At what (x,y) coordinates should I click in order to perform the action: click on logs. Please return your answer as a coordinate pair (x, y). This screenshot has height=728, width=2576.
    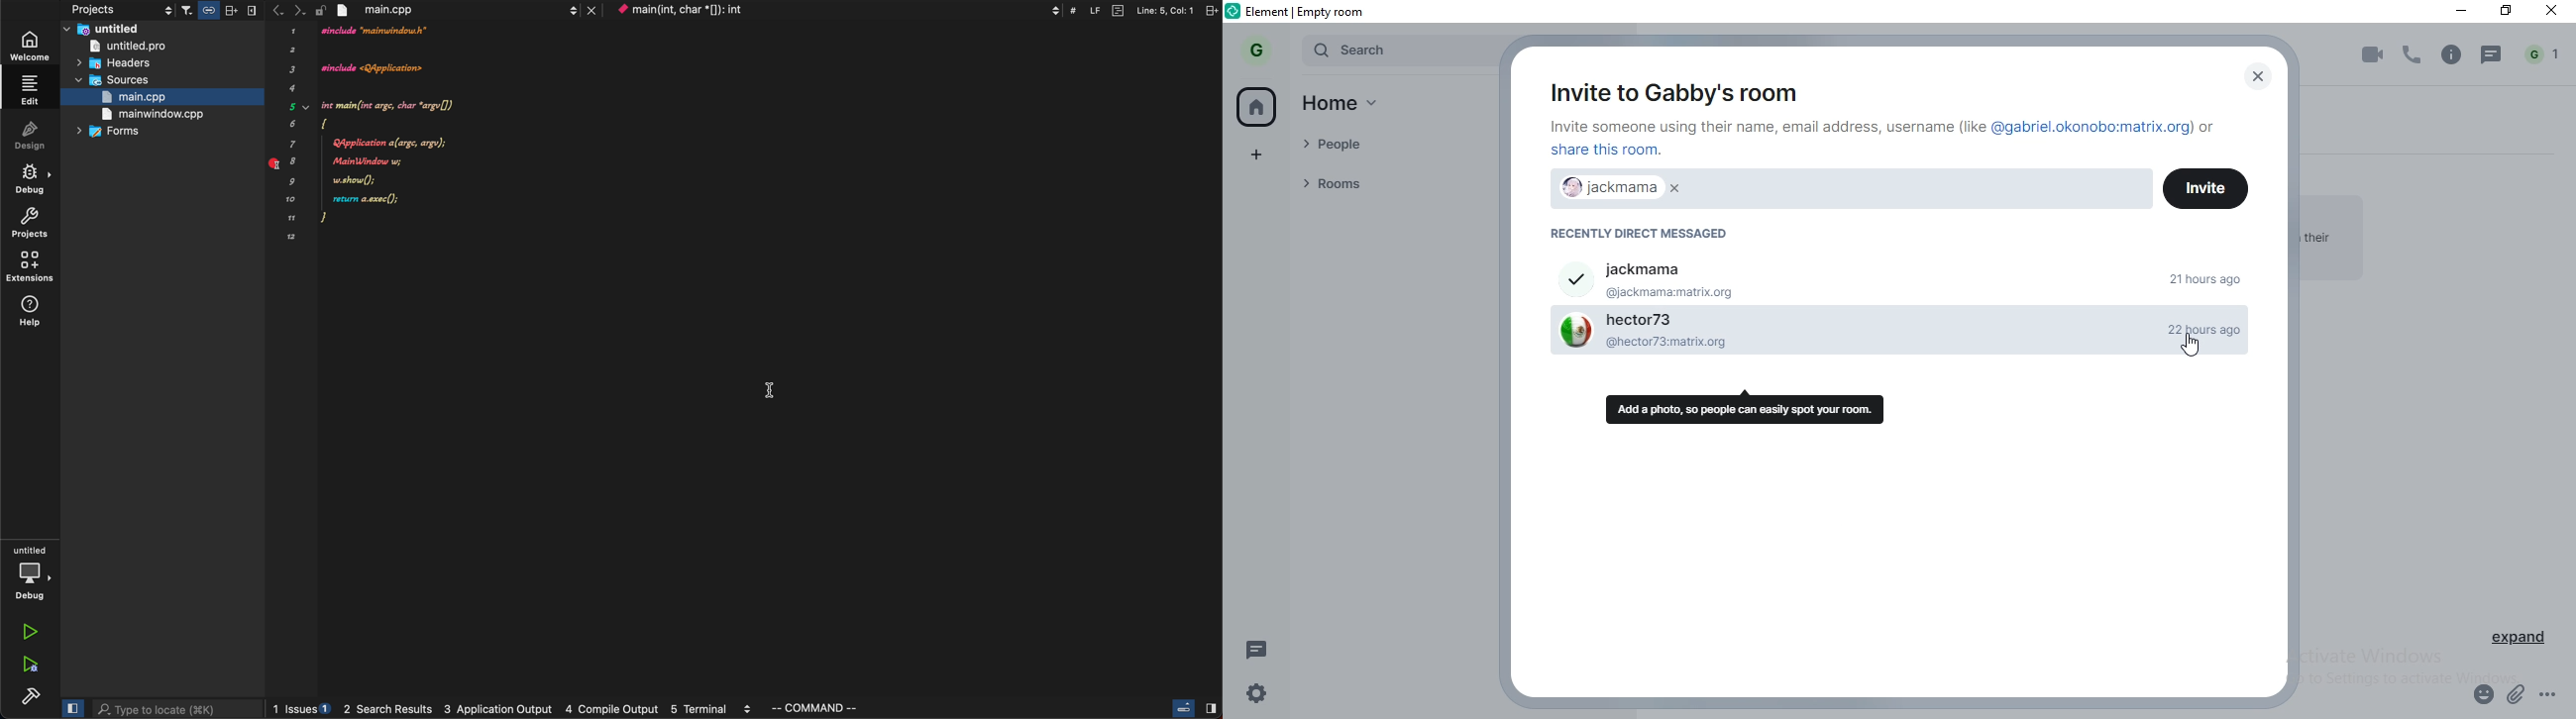
    Looking at the image, I should click on (515, 709).